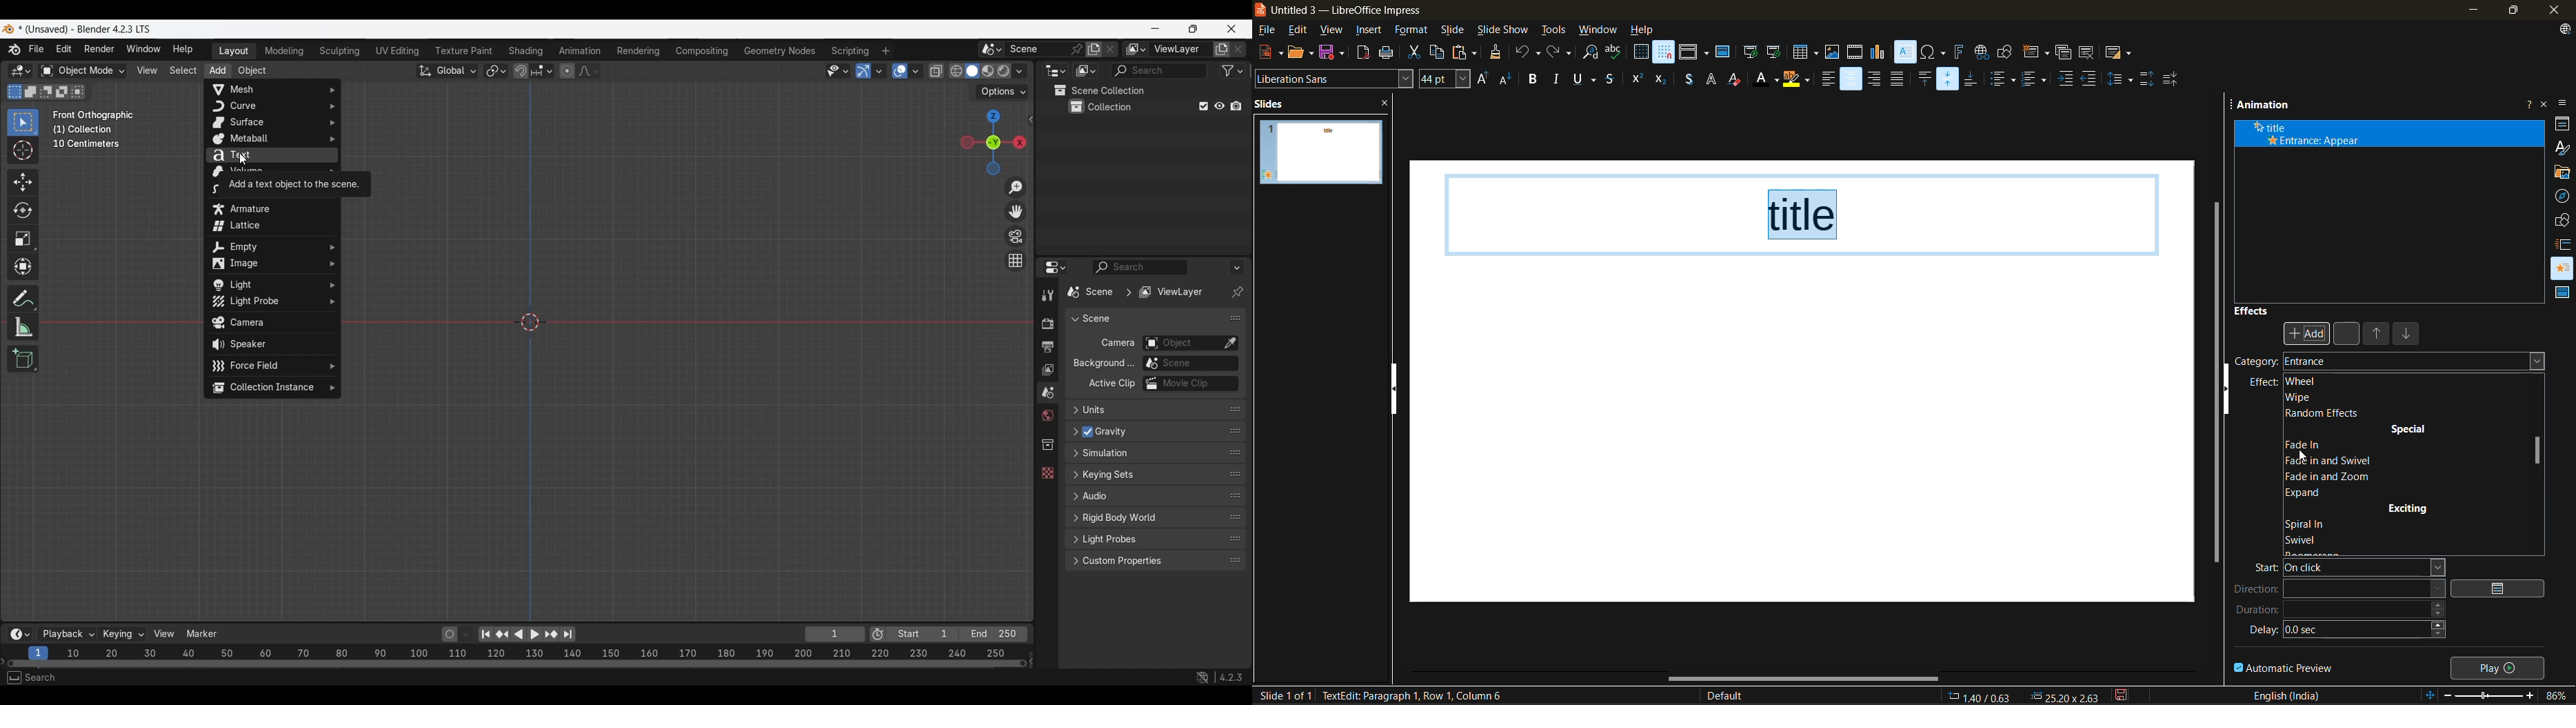 This screenshot has width=2576, height=728. What do you see at coordinates (2349, 633) in the screenshot?
I see `delay` at bounding box center [2349, 633].